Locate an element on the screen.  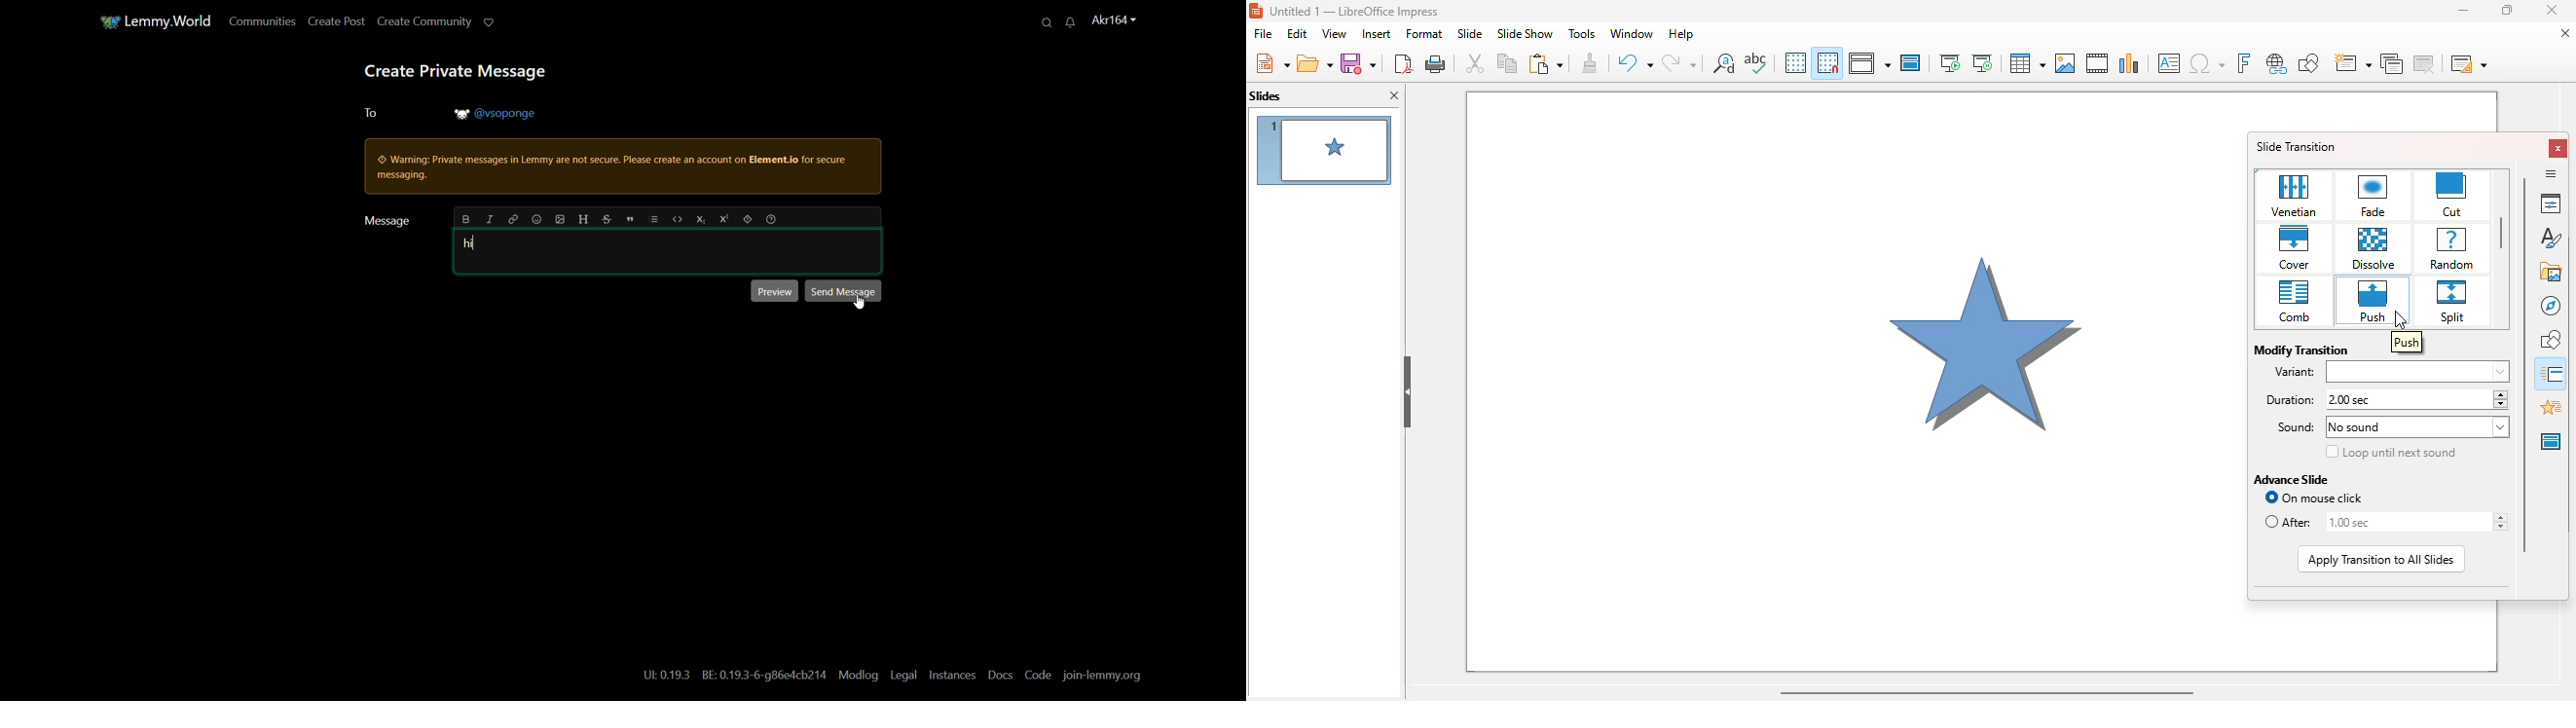
username is located at coordinates (497, 113).